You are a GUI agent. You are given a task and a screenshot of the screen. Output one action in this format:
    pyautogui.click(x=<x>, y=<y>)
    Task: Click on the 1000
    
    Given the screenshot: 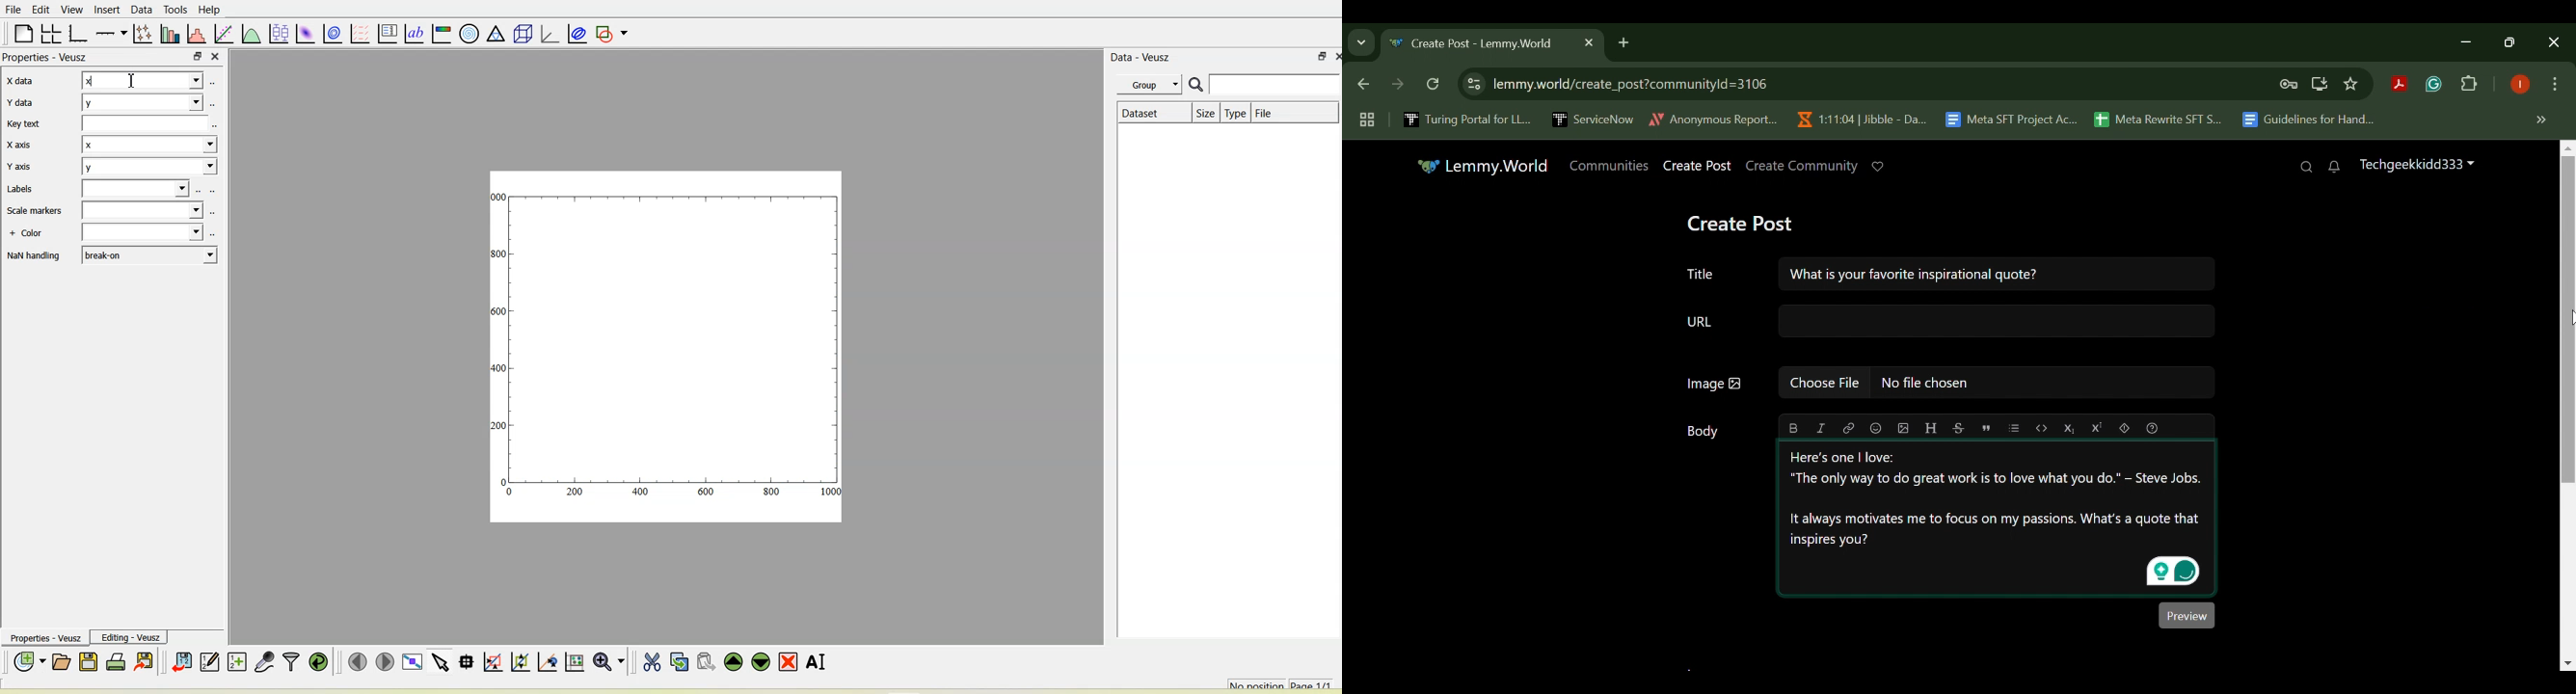 What is the action you would take?
    pyautogui.click(x=499, y=196)
    